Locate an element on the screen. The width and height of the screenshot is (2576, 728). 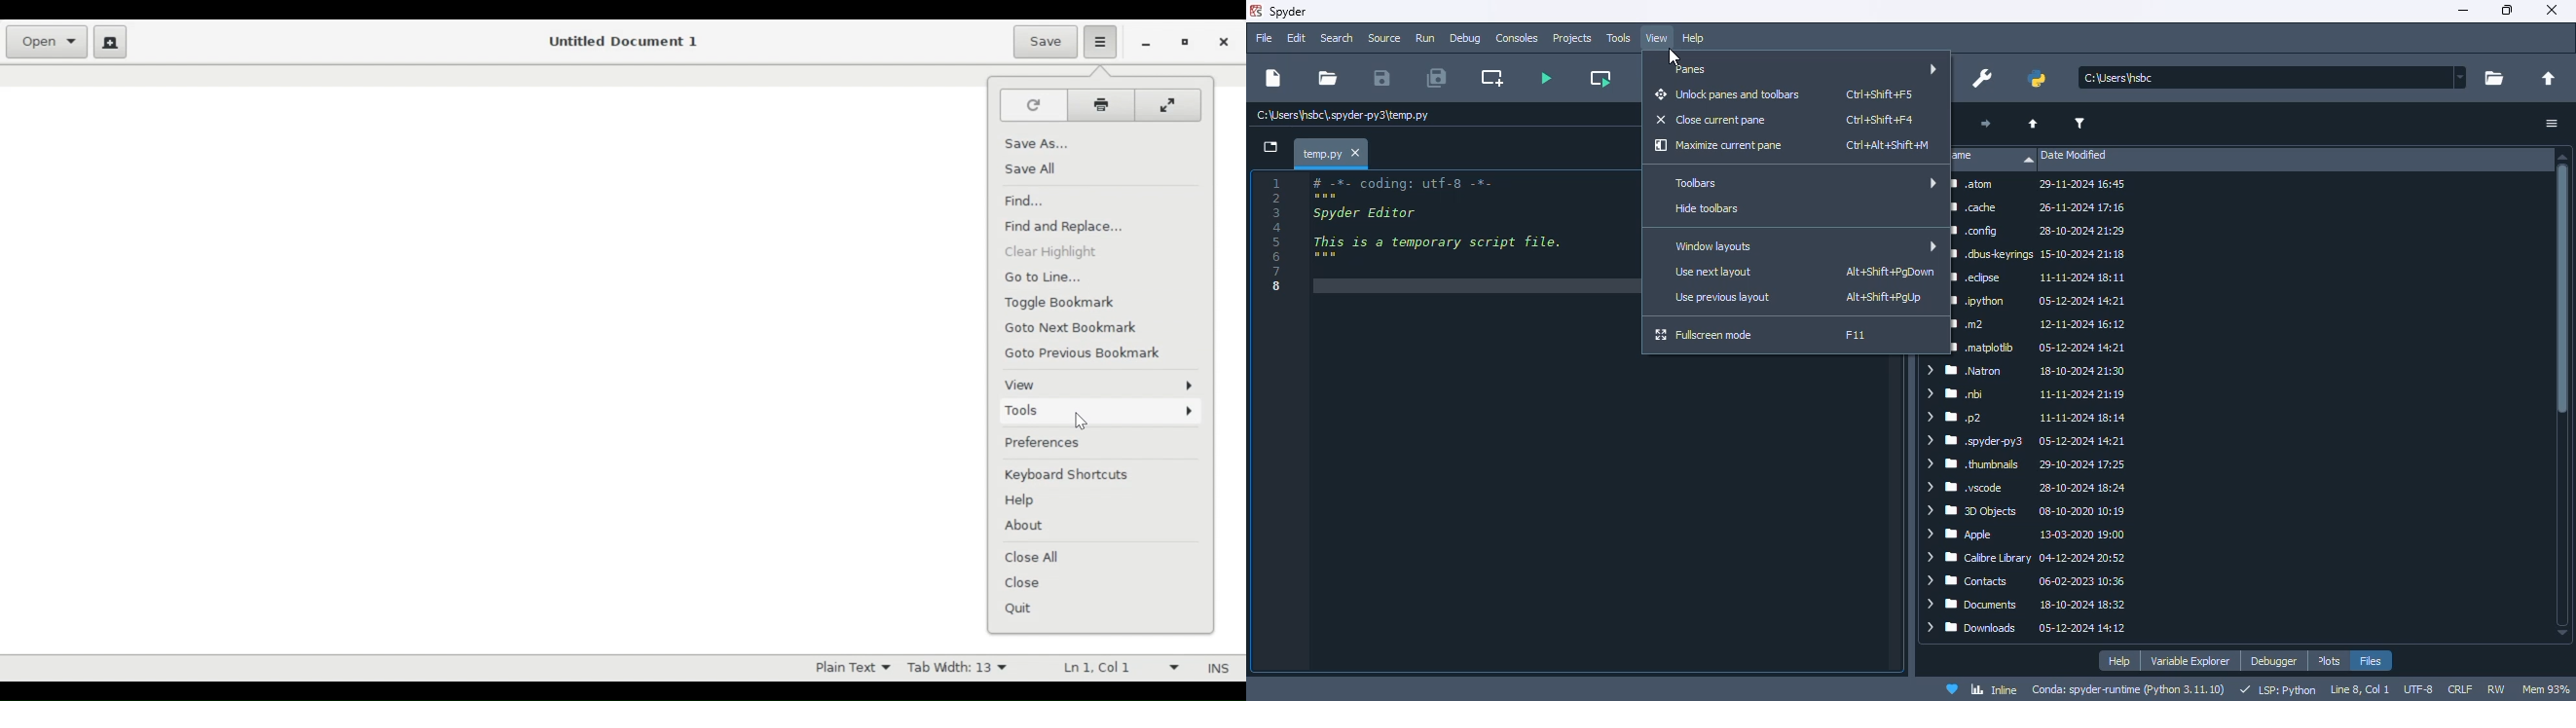
Untitled Document 1 is located at coordinates (626, 42).